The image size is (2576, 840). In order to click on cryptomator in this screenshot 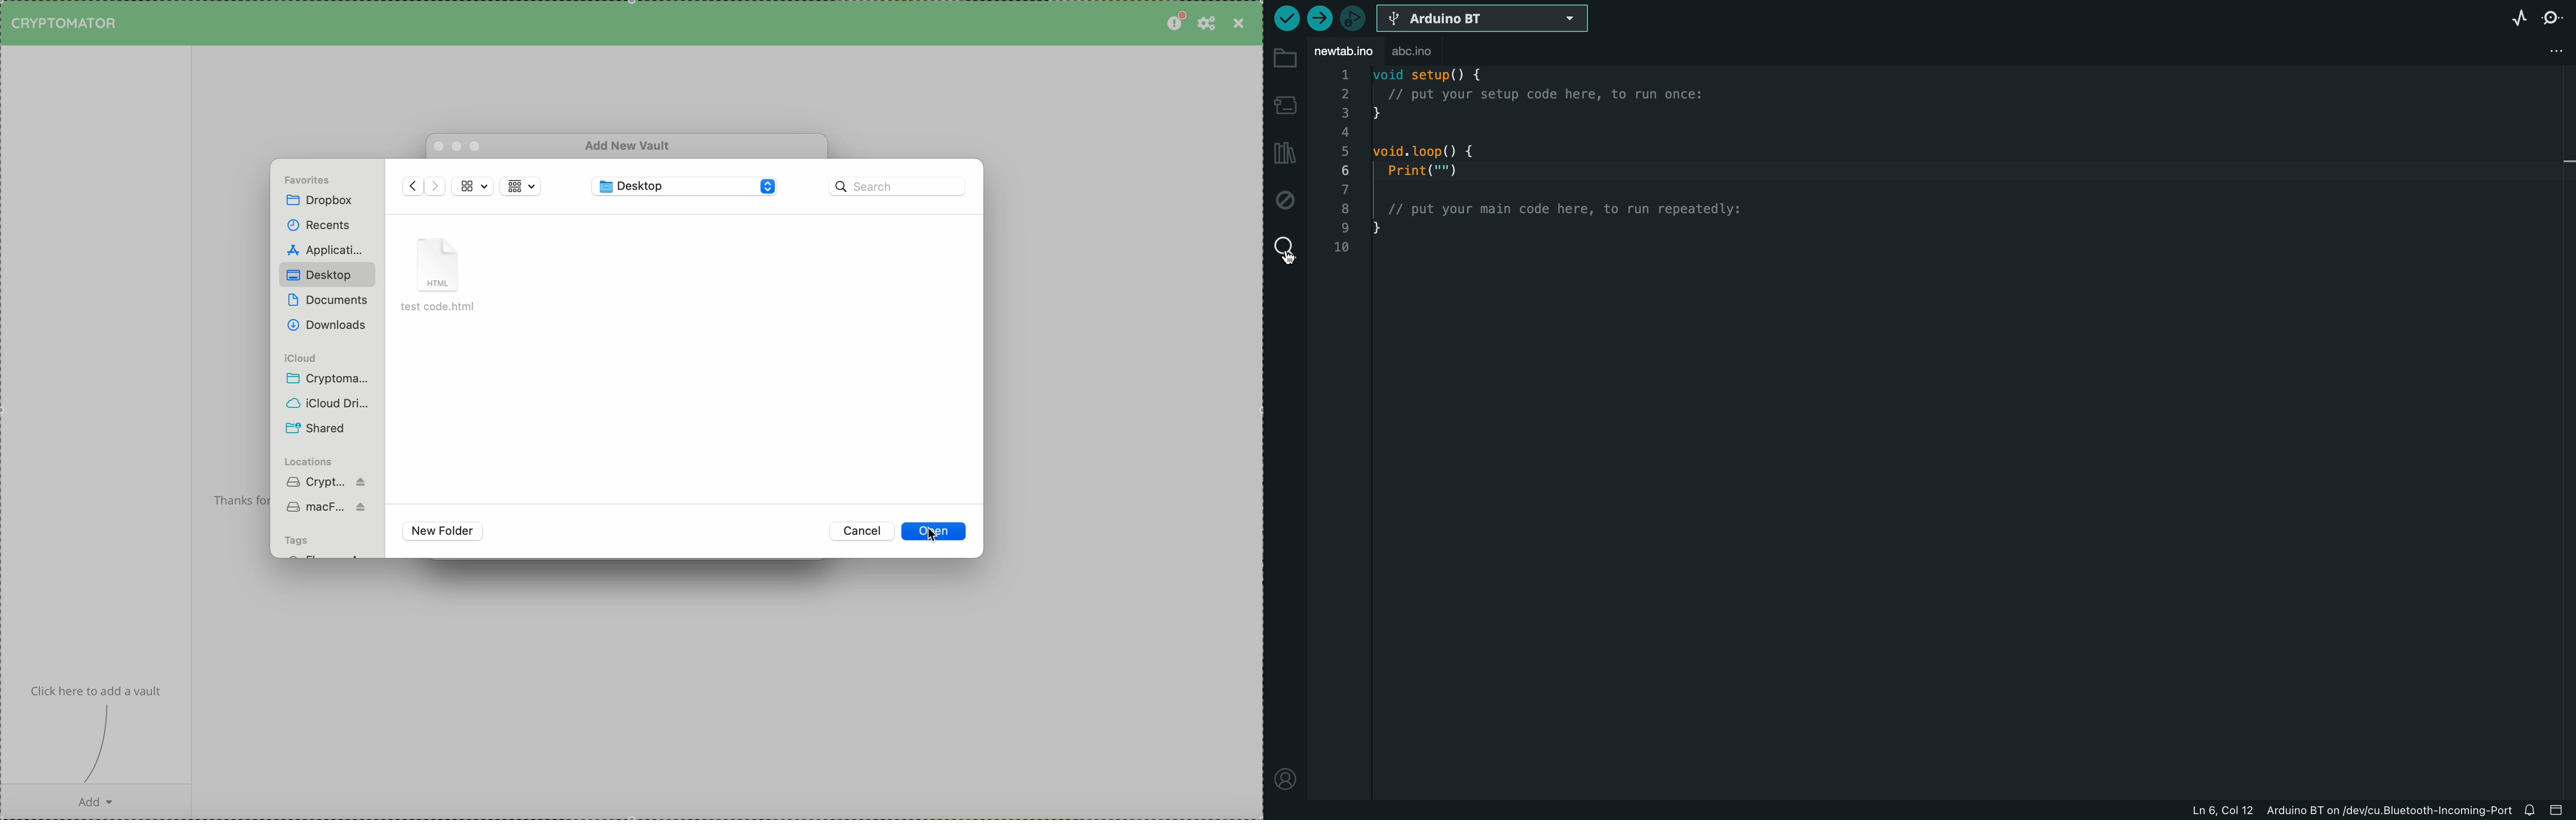, I will do `click(327, 486)`.